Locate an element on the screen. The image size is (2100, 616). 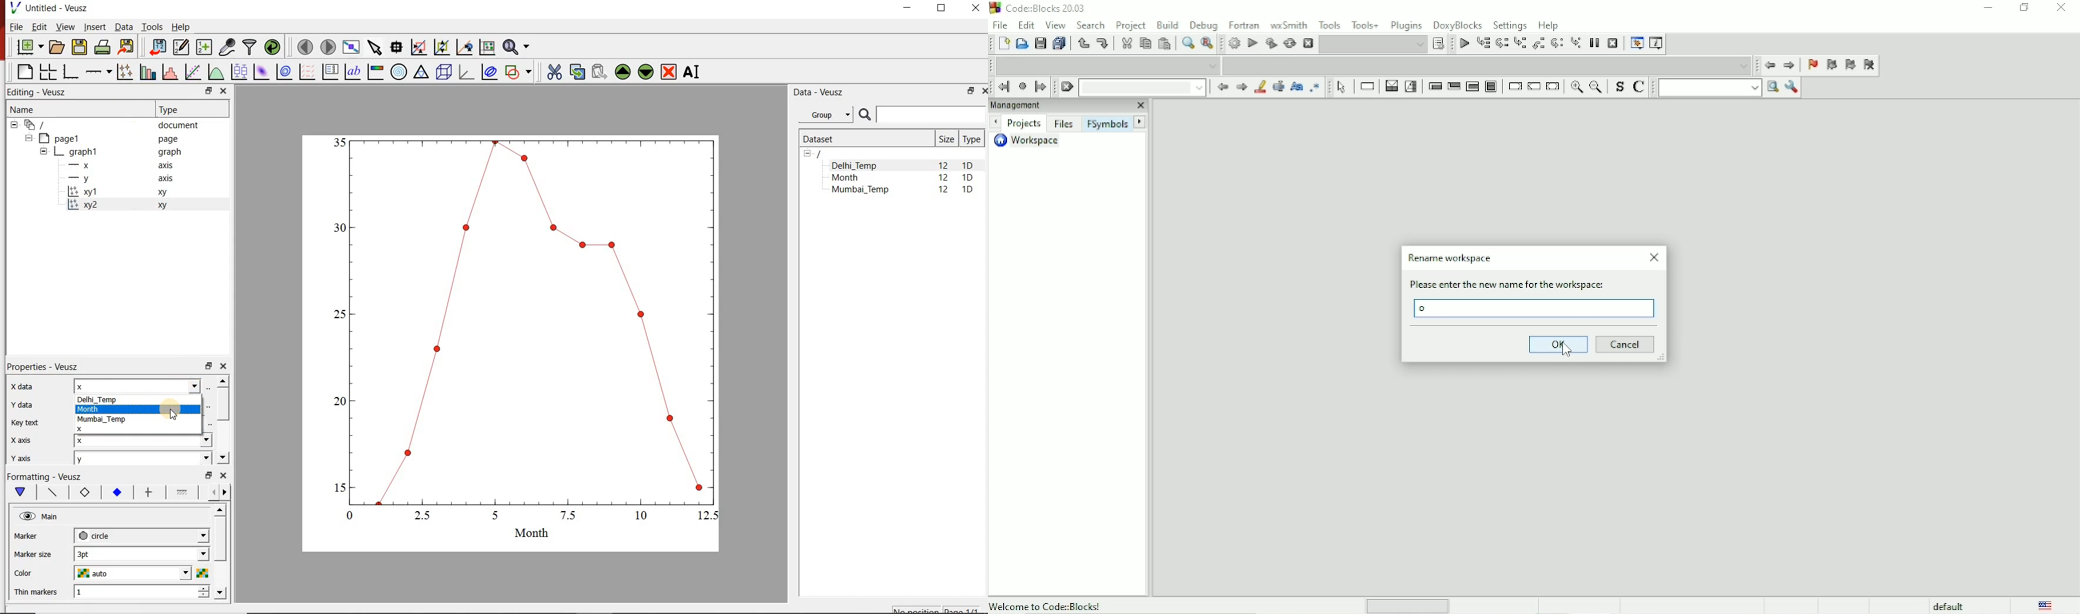
read data points on the graph is located at coordinates (396, 47).